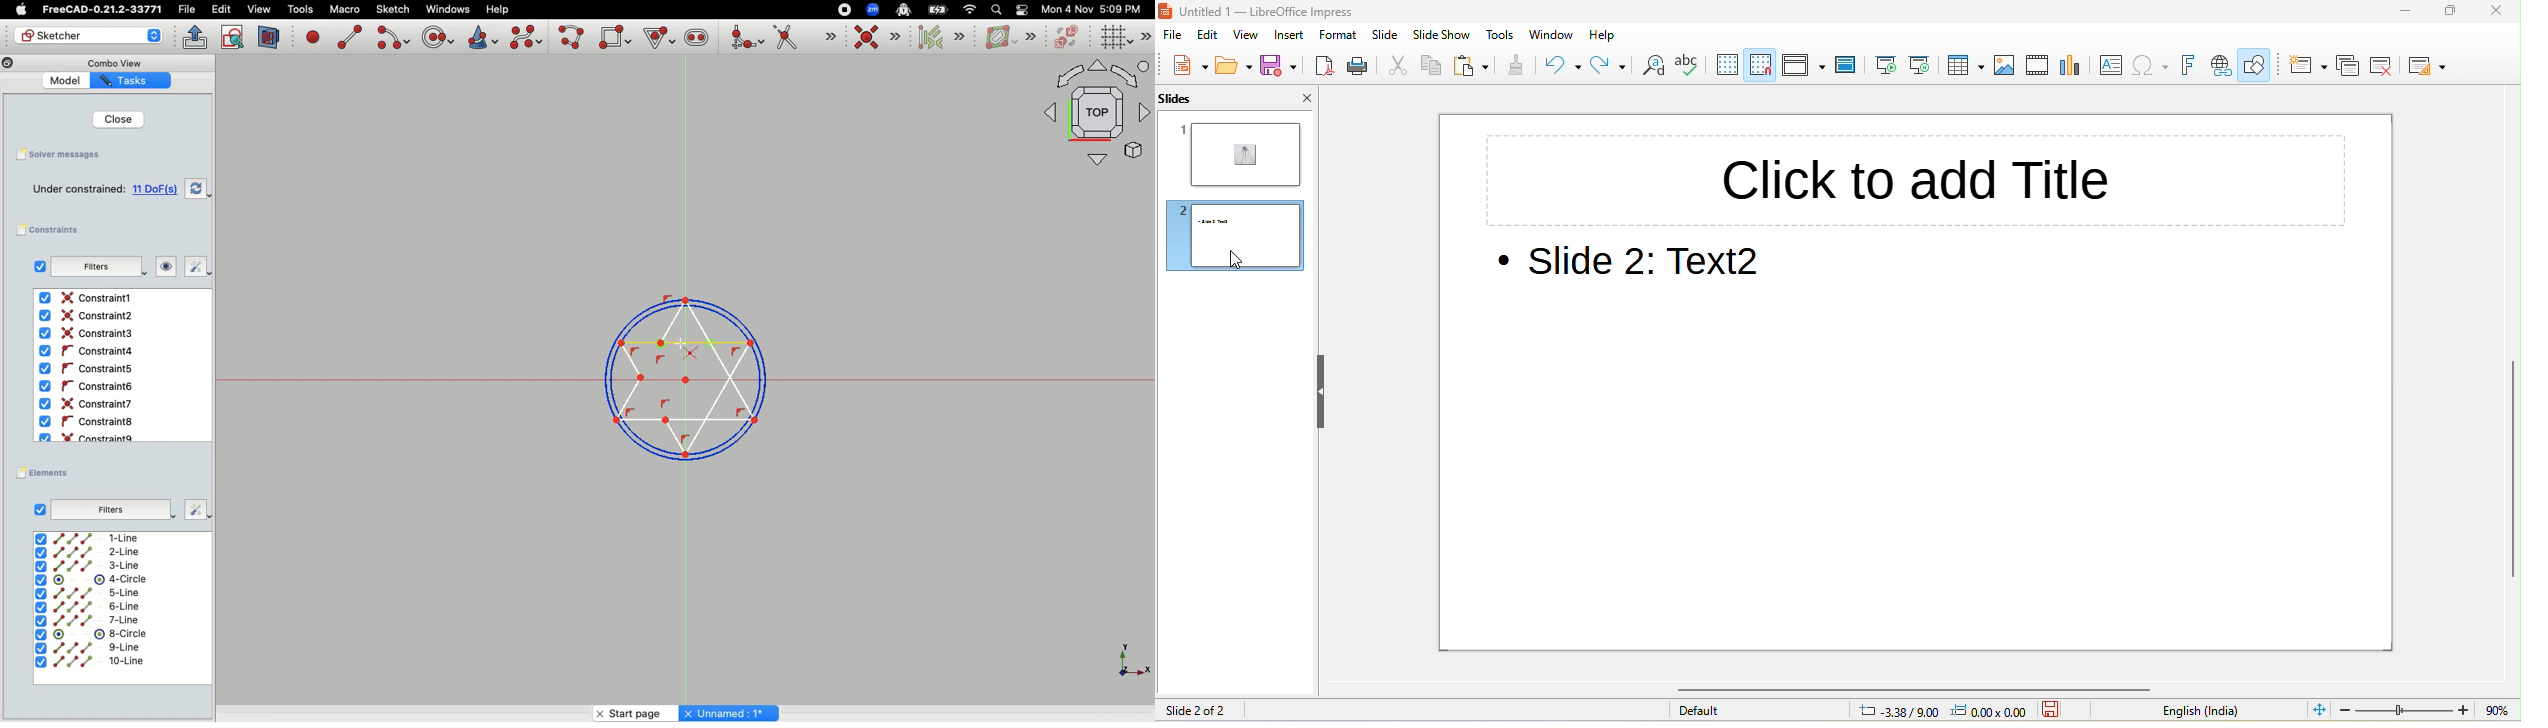  What do you see at coordinates (841, 9) in the screenshot?
I see `Record` at bounding box center [841, 9].